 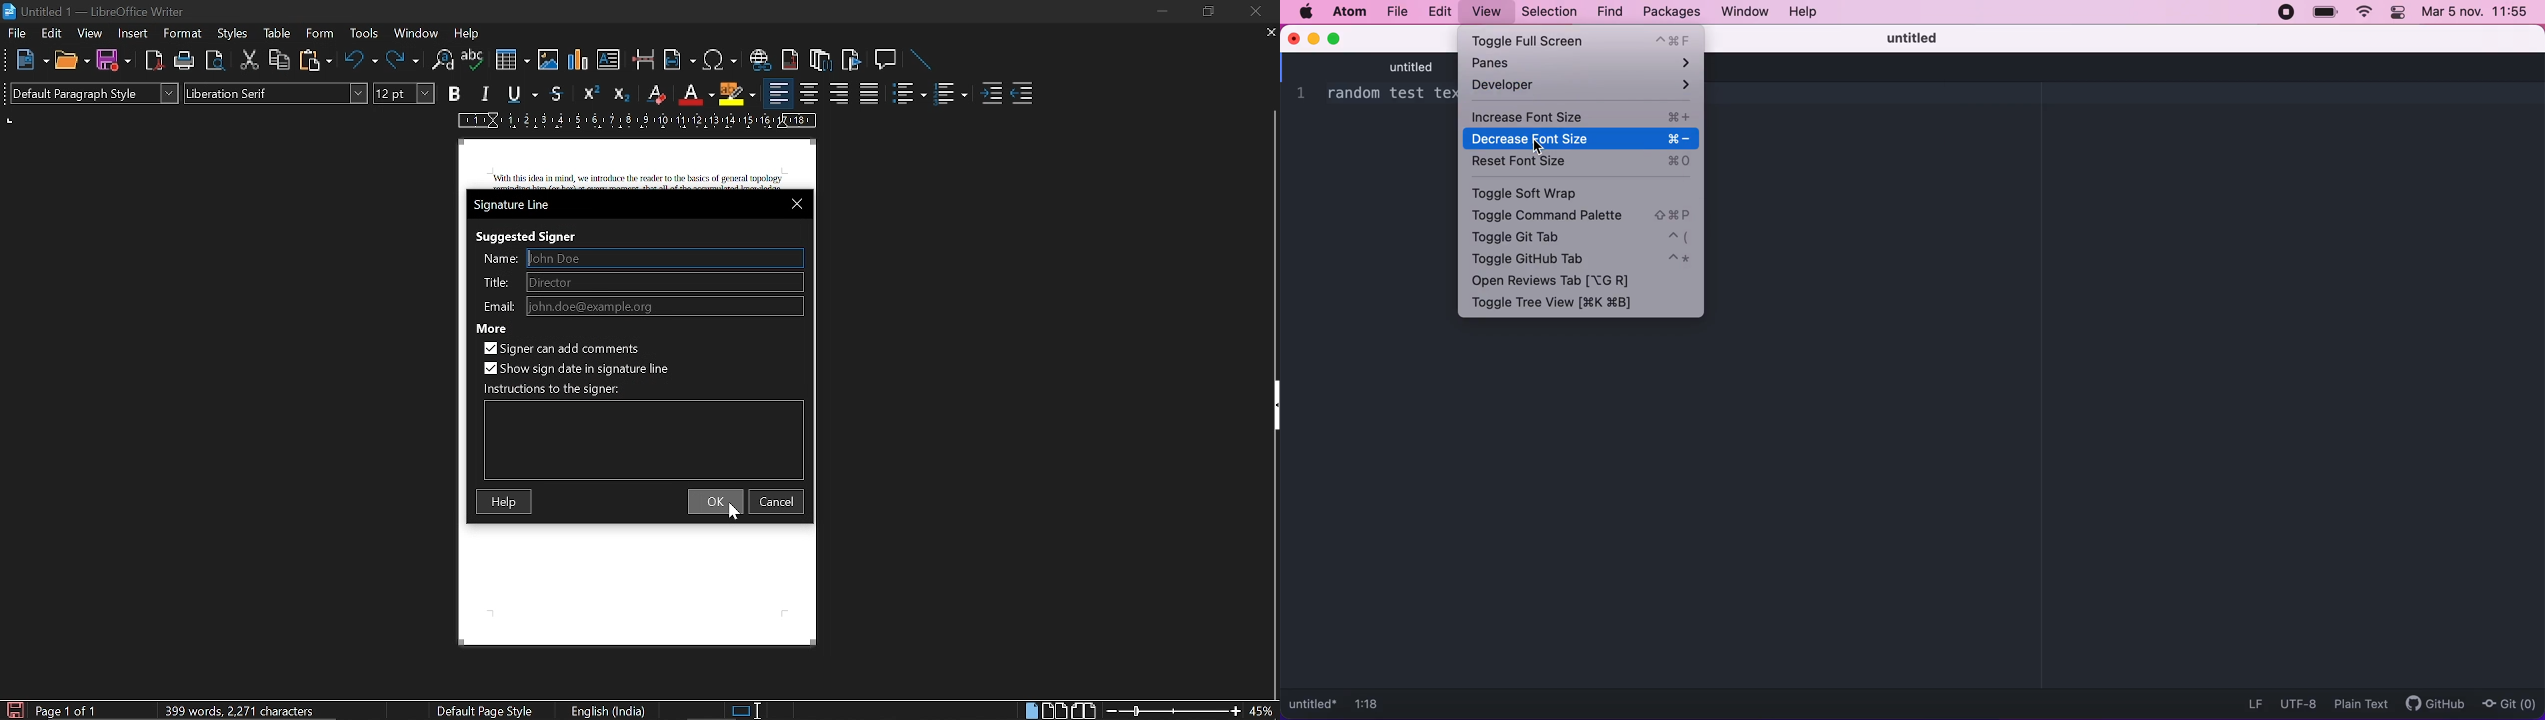 What do you see at coordinates (2300, 703) in the screenshot?
I see `UTF-8` at bounding box center [2300, 703].